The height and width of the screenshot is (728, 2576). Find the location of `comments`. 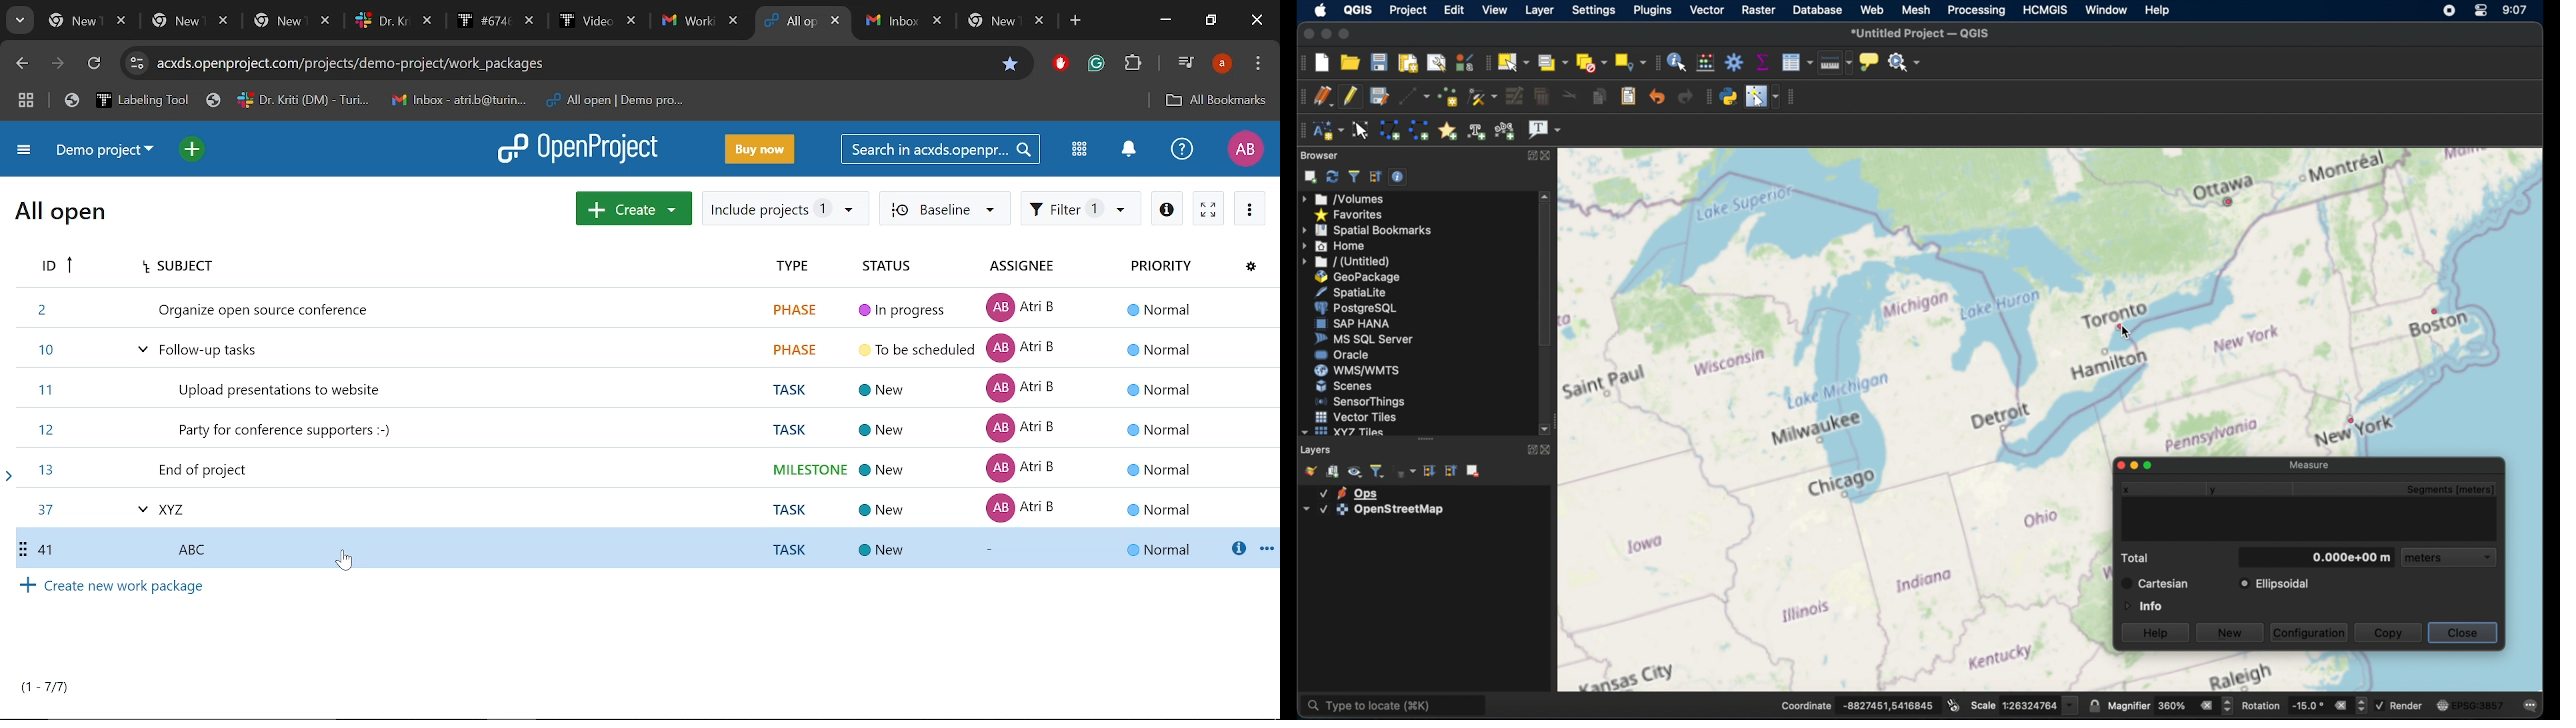

comments is located at coordinates (2531, 704).